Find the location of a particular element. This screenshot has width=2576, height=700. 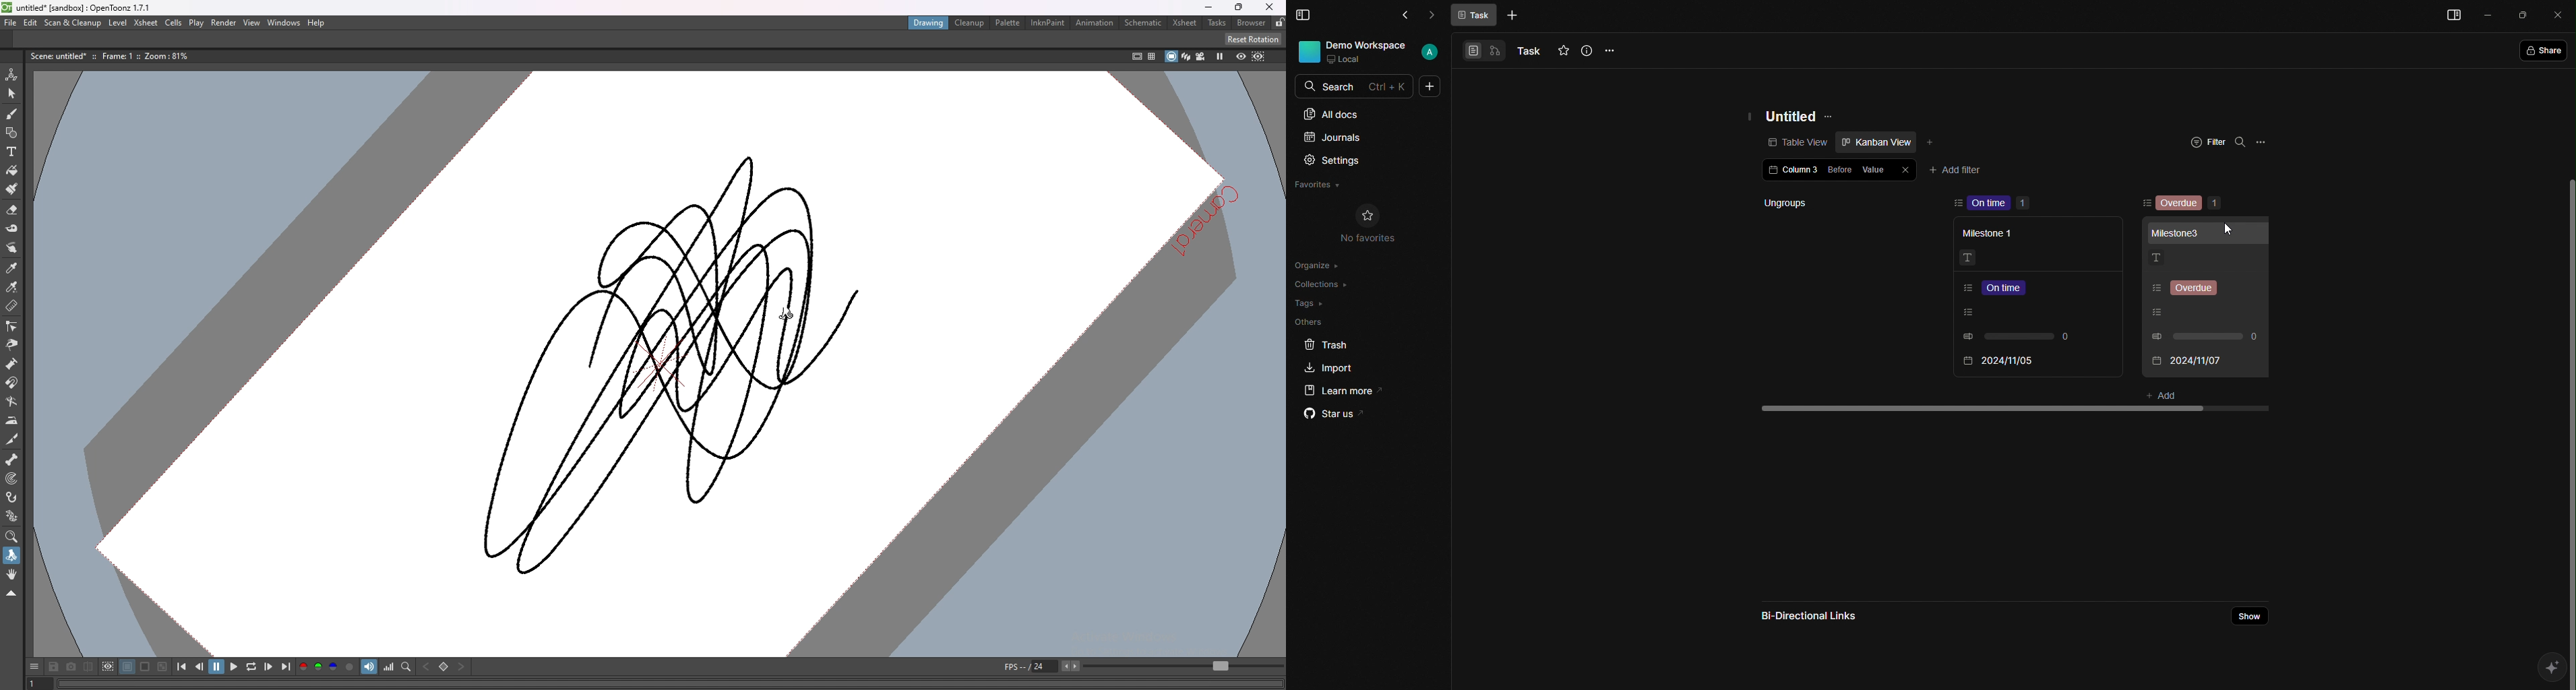

Favourites is located at coordinates (1563, 50).